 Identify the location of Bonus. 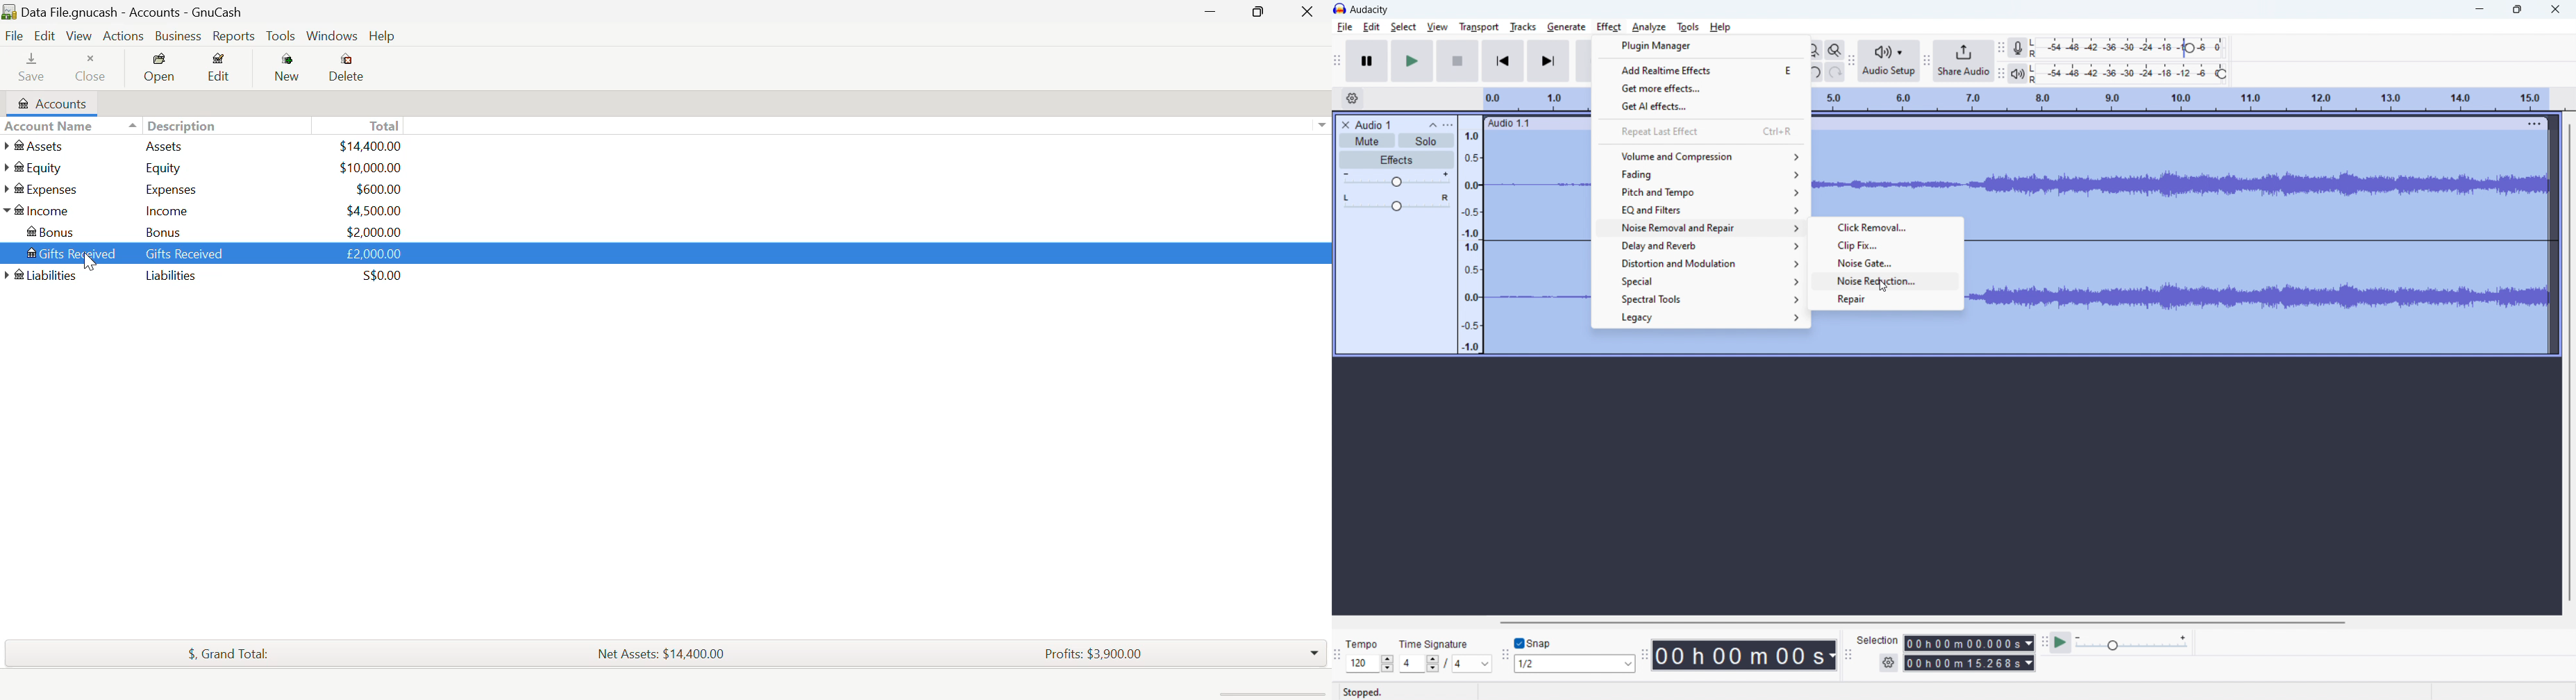
(171, 233).